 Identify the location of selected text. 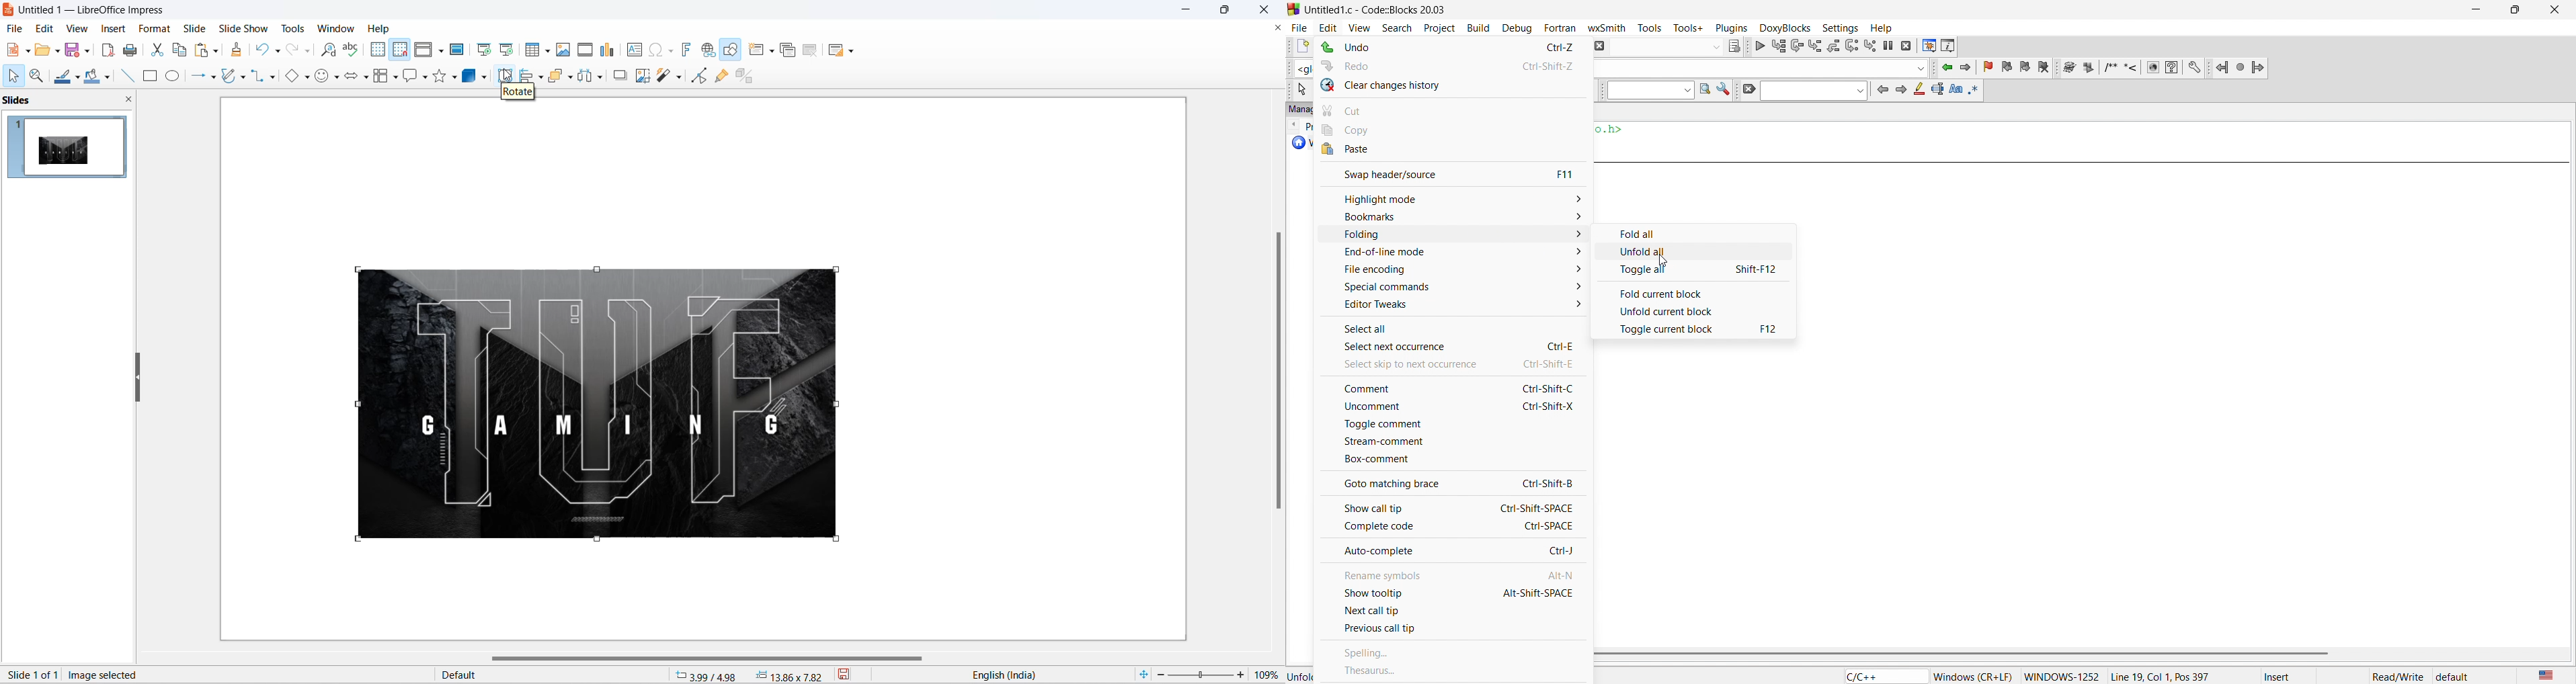
(1937, 89).